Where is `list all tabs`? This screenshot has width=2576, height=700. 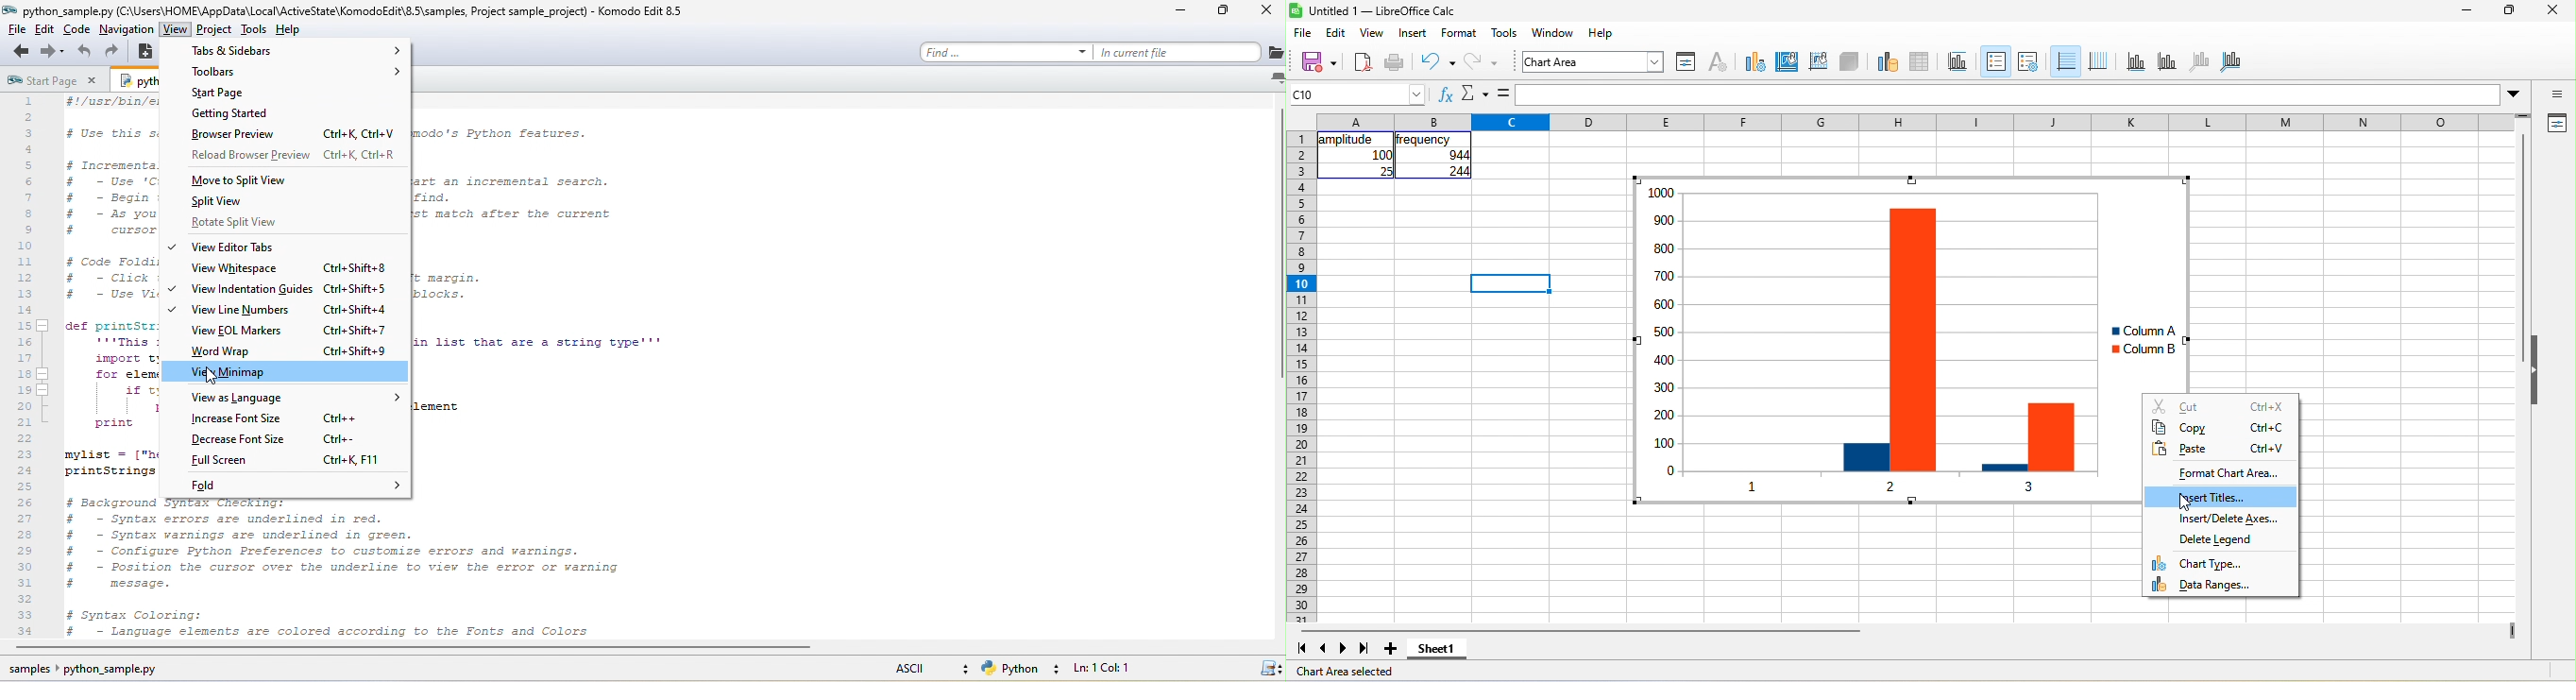
list all tabs is located at coordinates (1273, 77).